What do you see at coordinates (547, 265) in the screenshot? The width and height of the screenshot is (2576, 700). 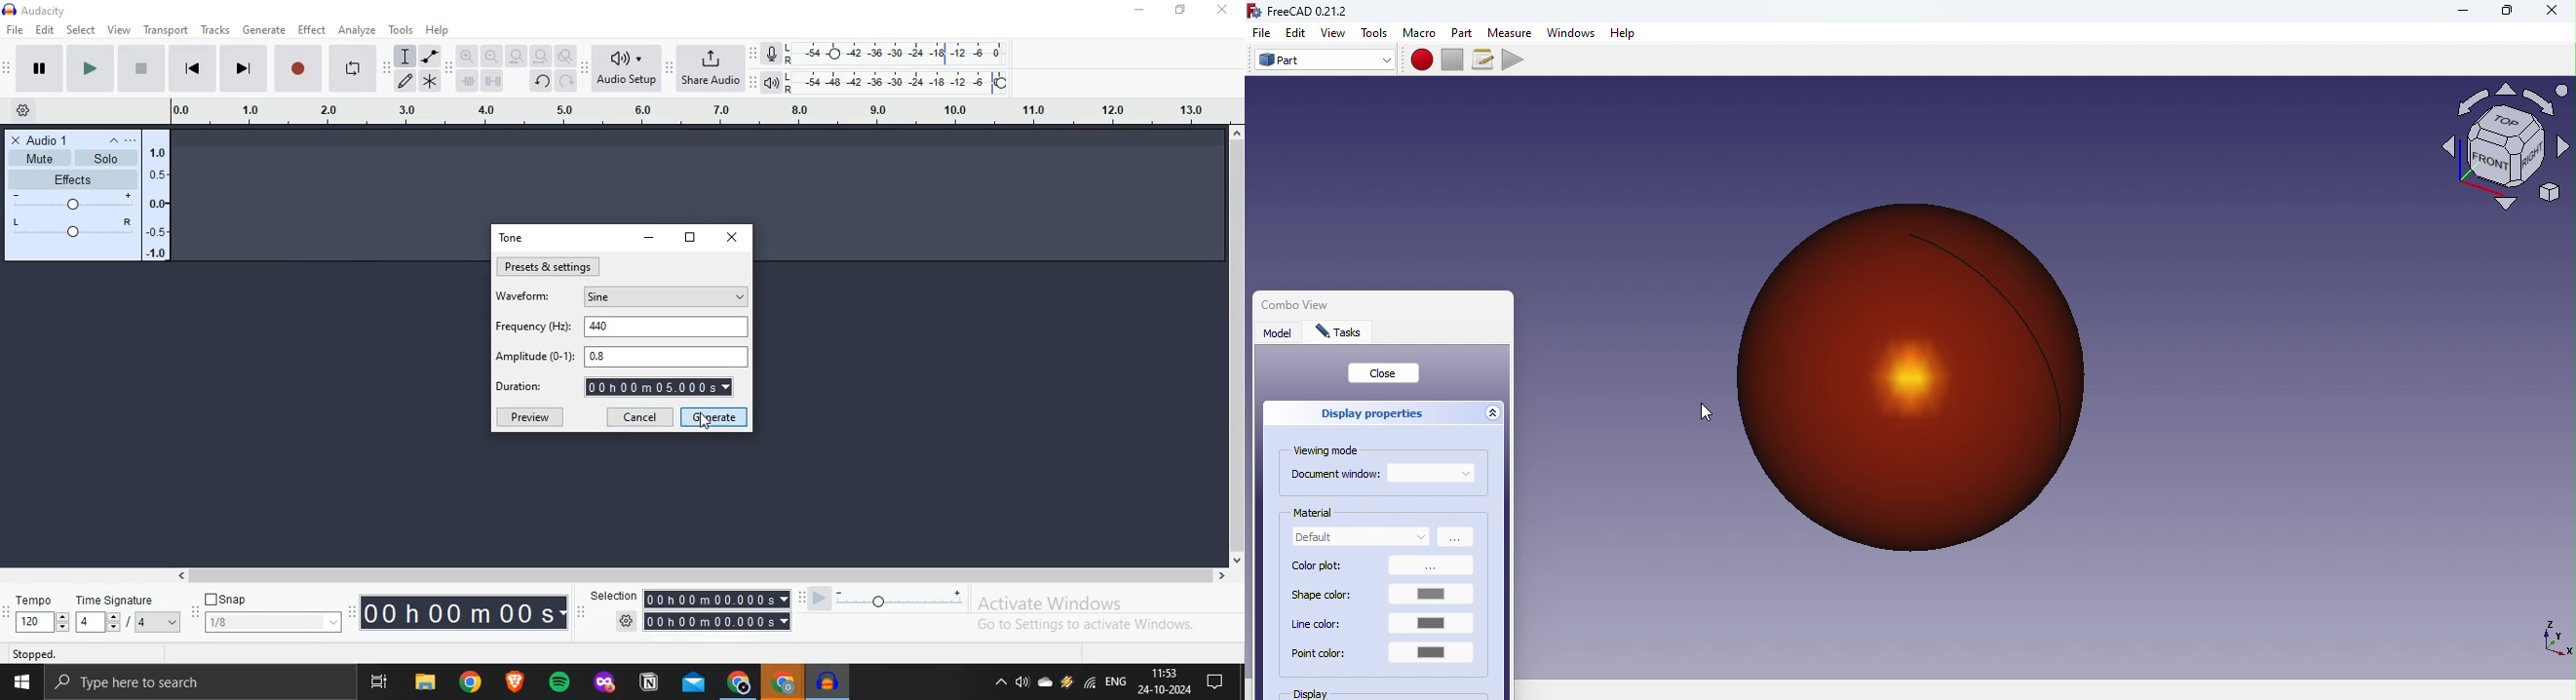 I see `Presets & Settings` at bounding box center [547, 265].